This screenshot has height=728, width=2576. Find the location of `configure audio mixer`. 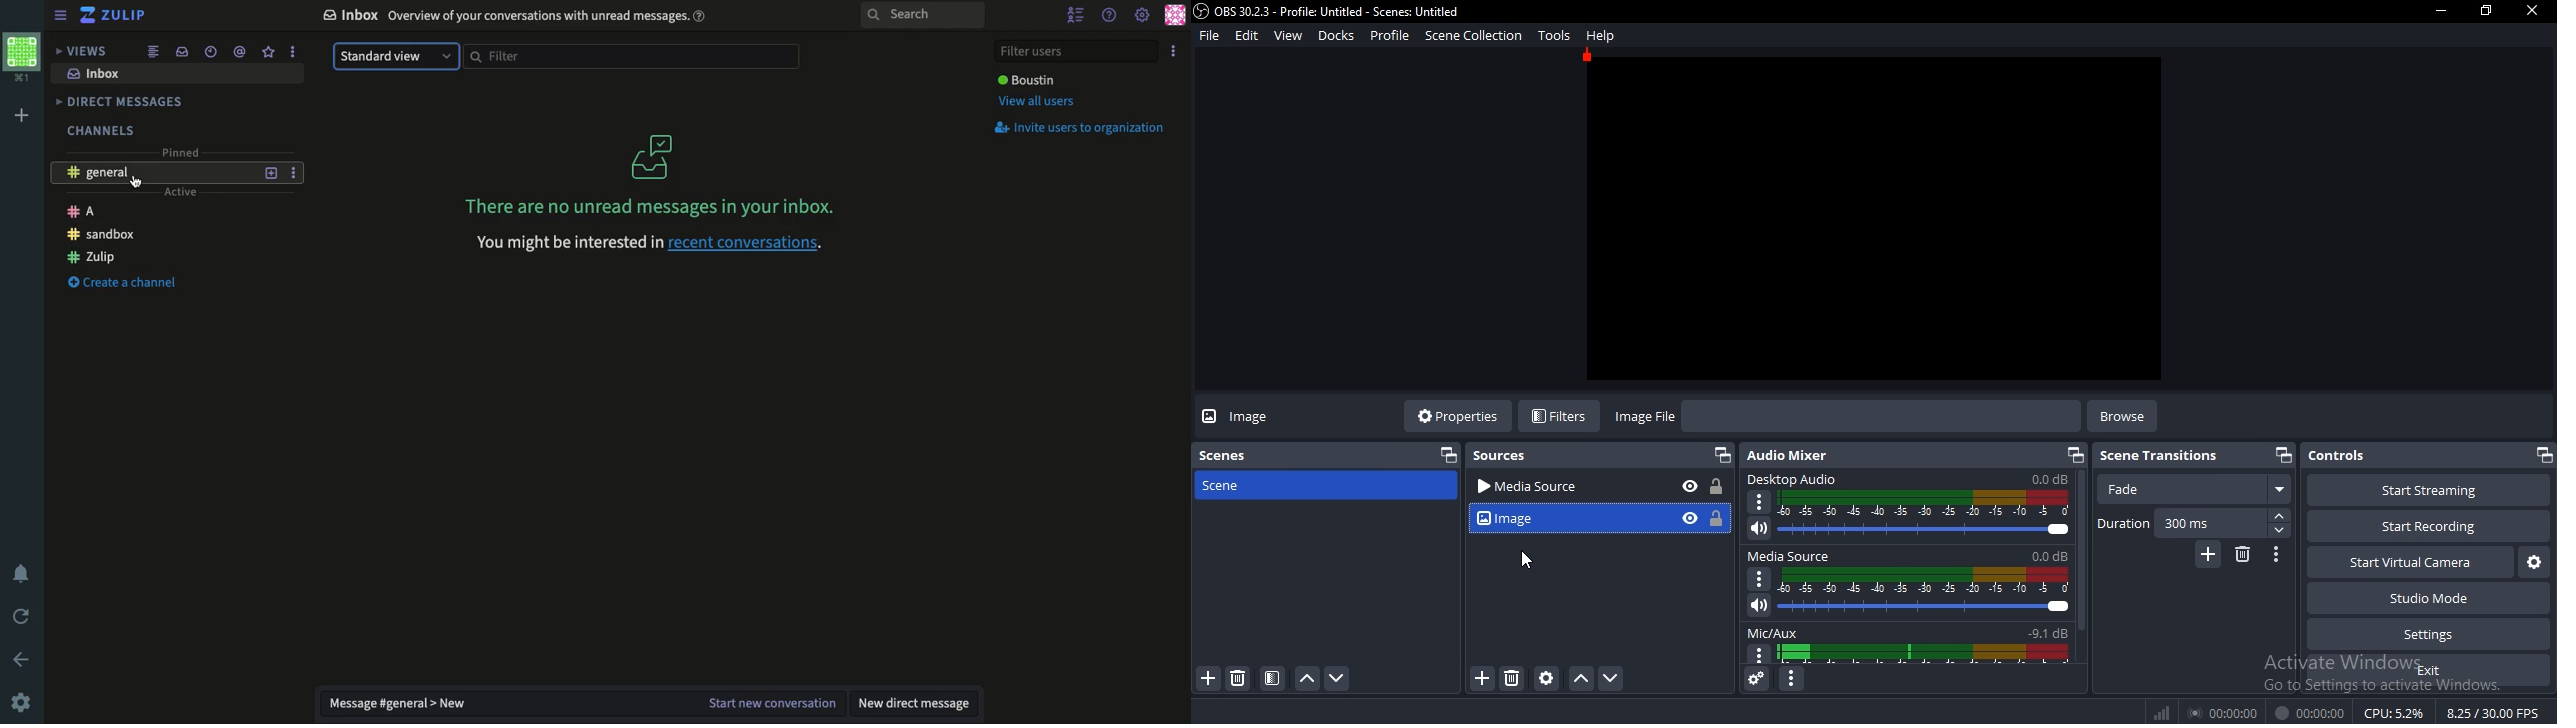

configure audio mixer is located at coordinates (1794, 680).